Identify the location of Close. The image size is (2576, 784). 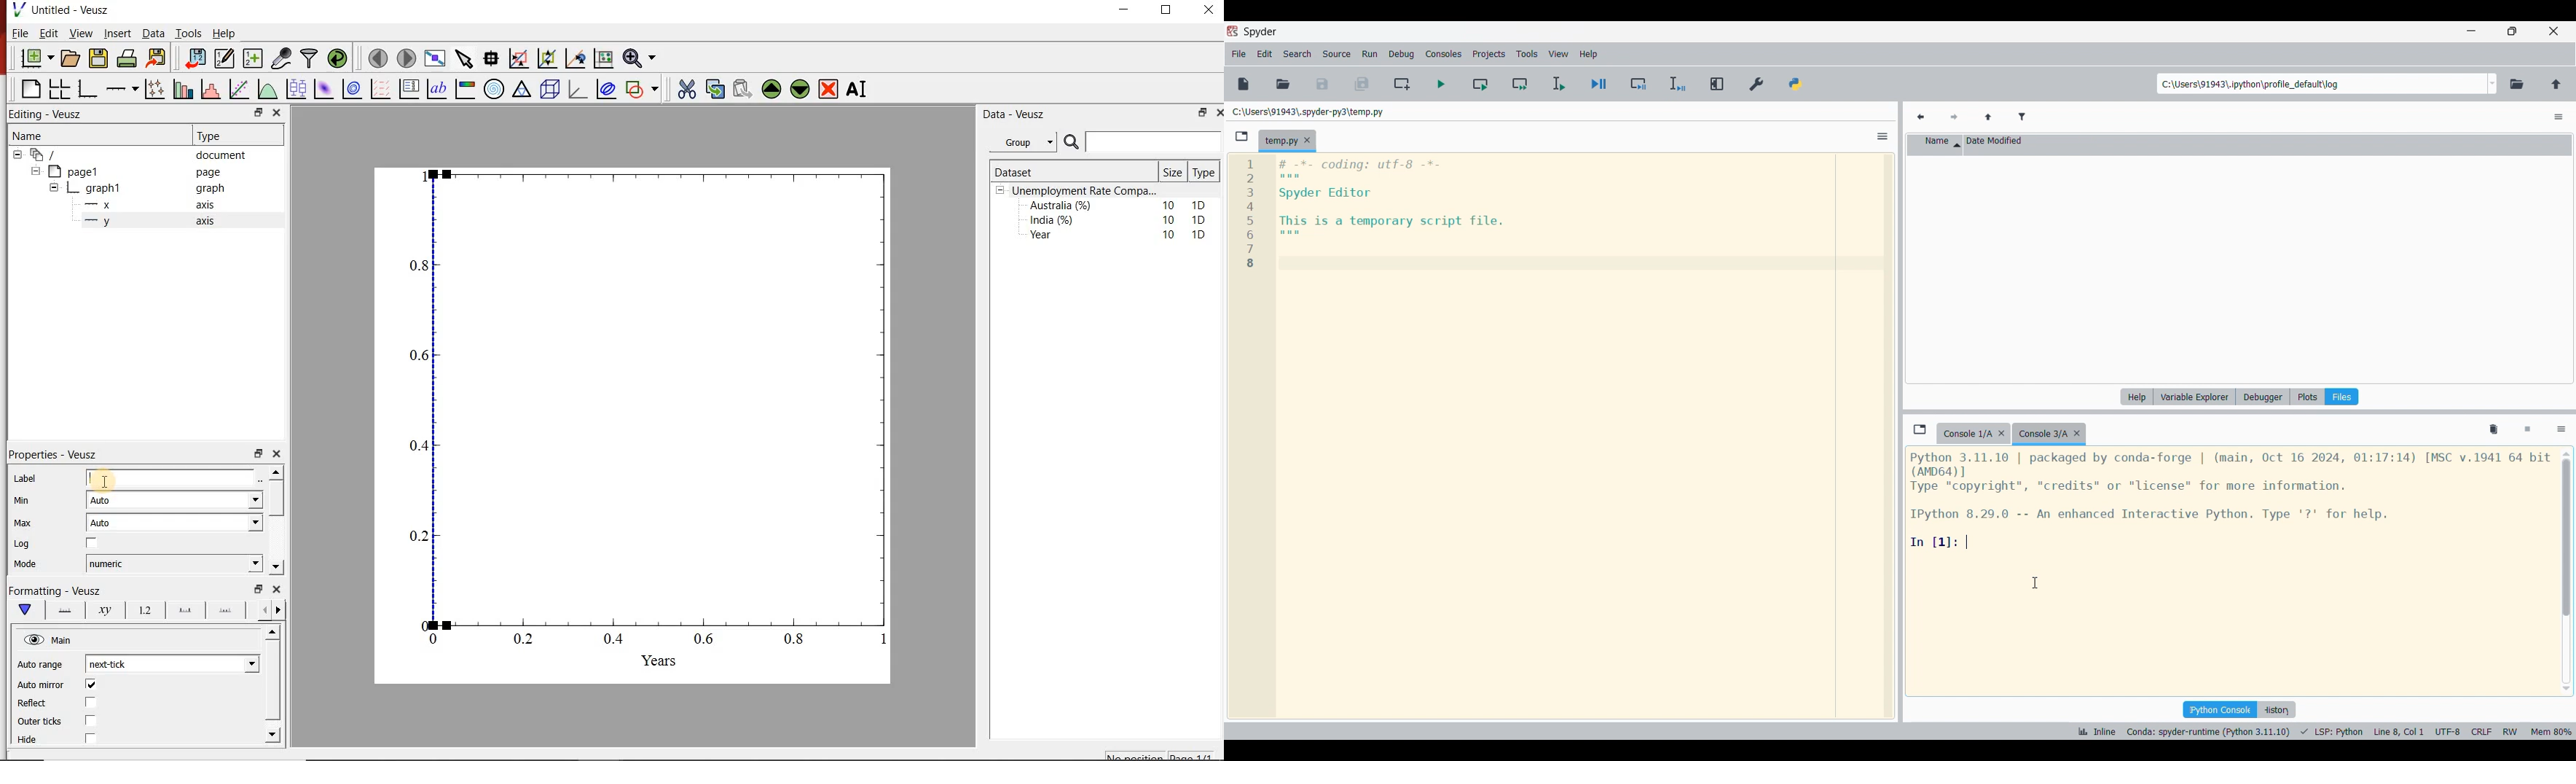
(2001, 433).